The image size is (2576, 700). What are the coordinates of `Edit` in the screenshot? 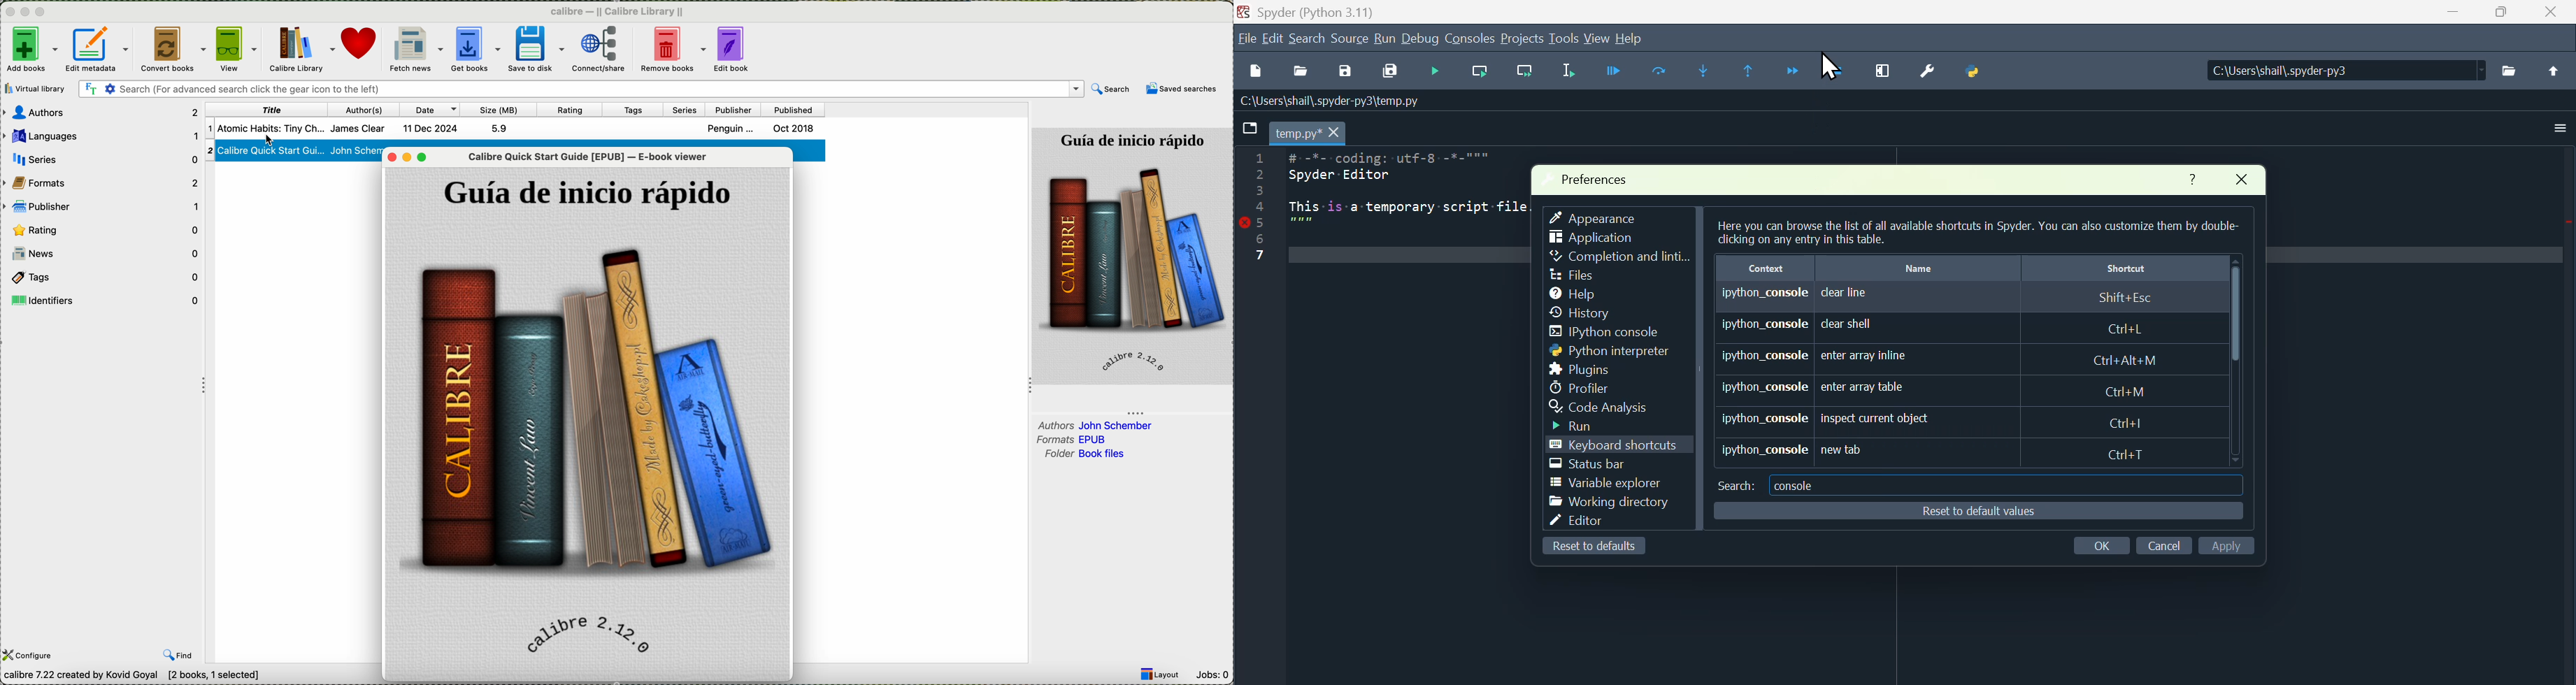 It's located at (1271, 41).